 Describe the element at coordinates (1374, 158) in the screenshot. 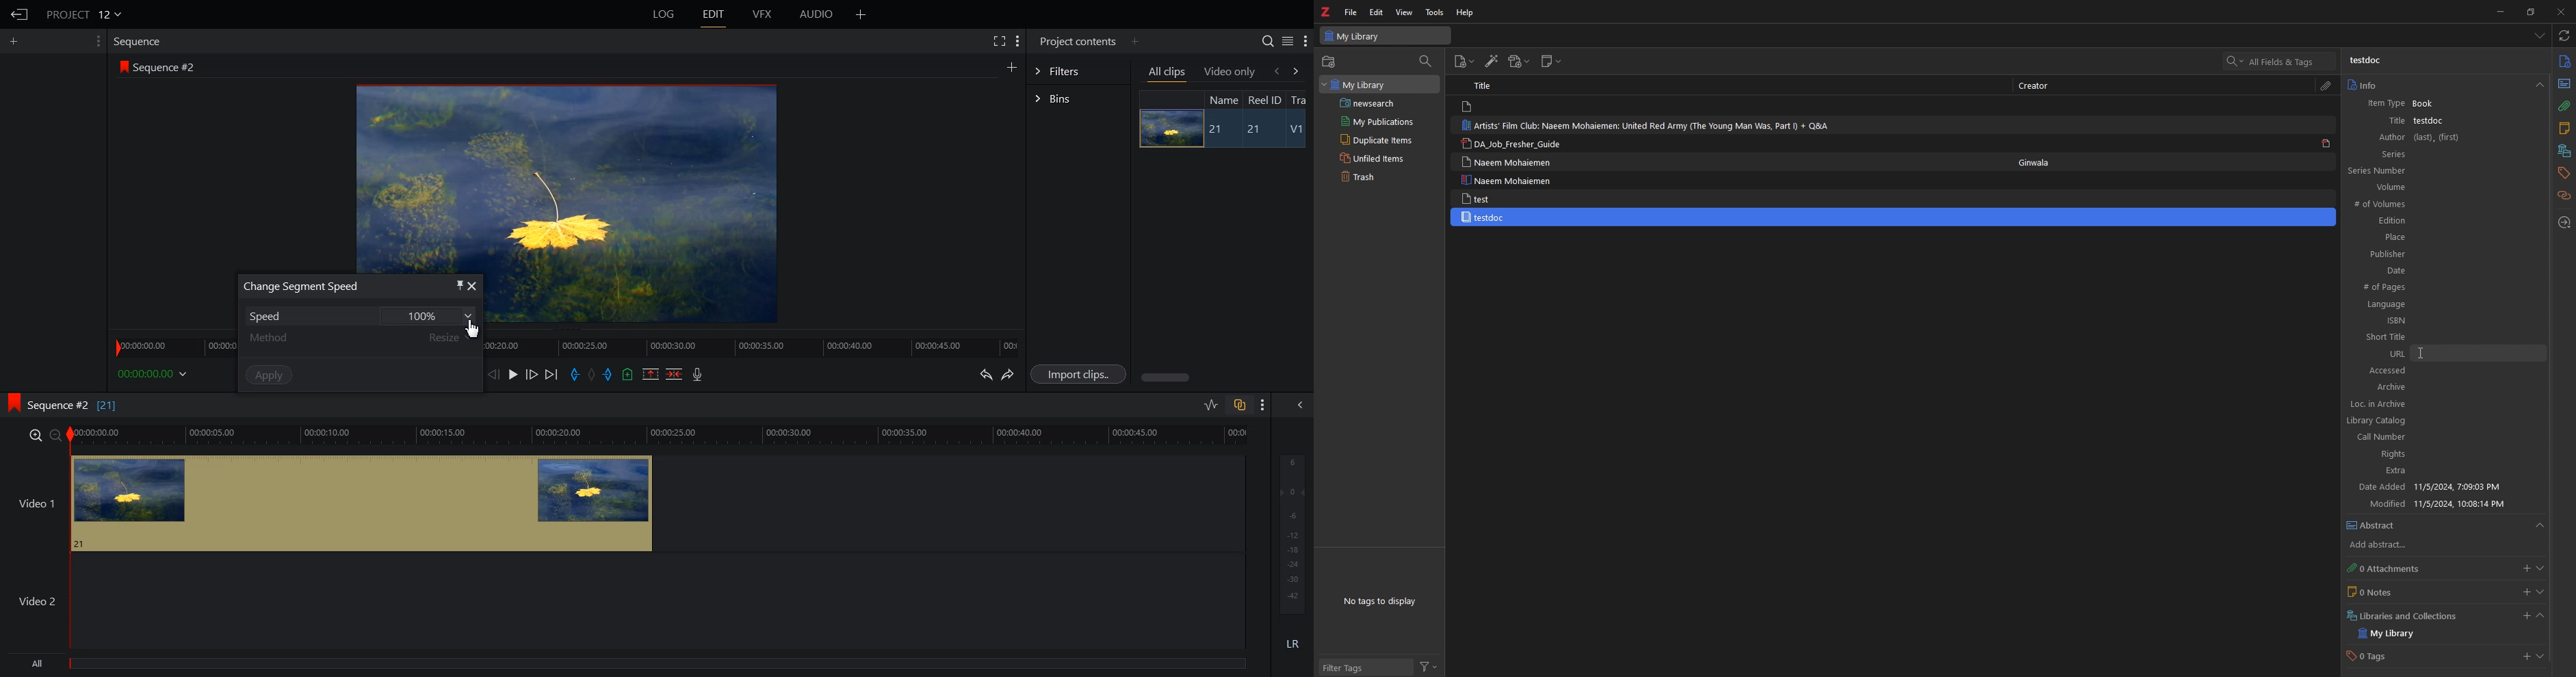

I see `unfiled items` at that location.